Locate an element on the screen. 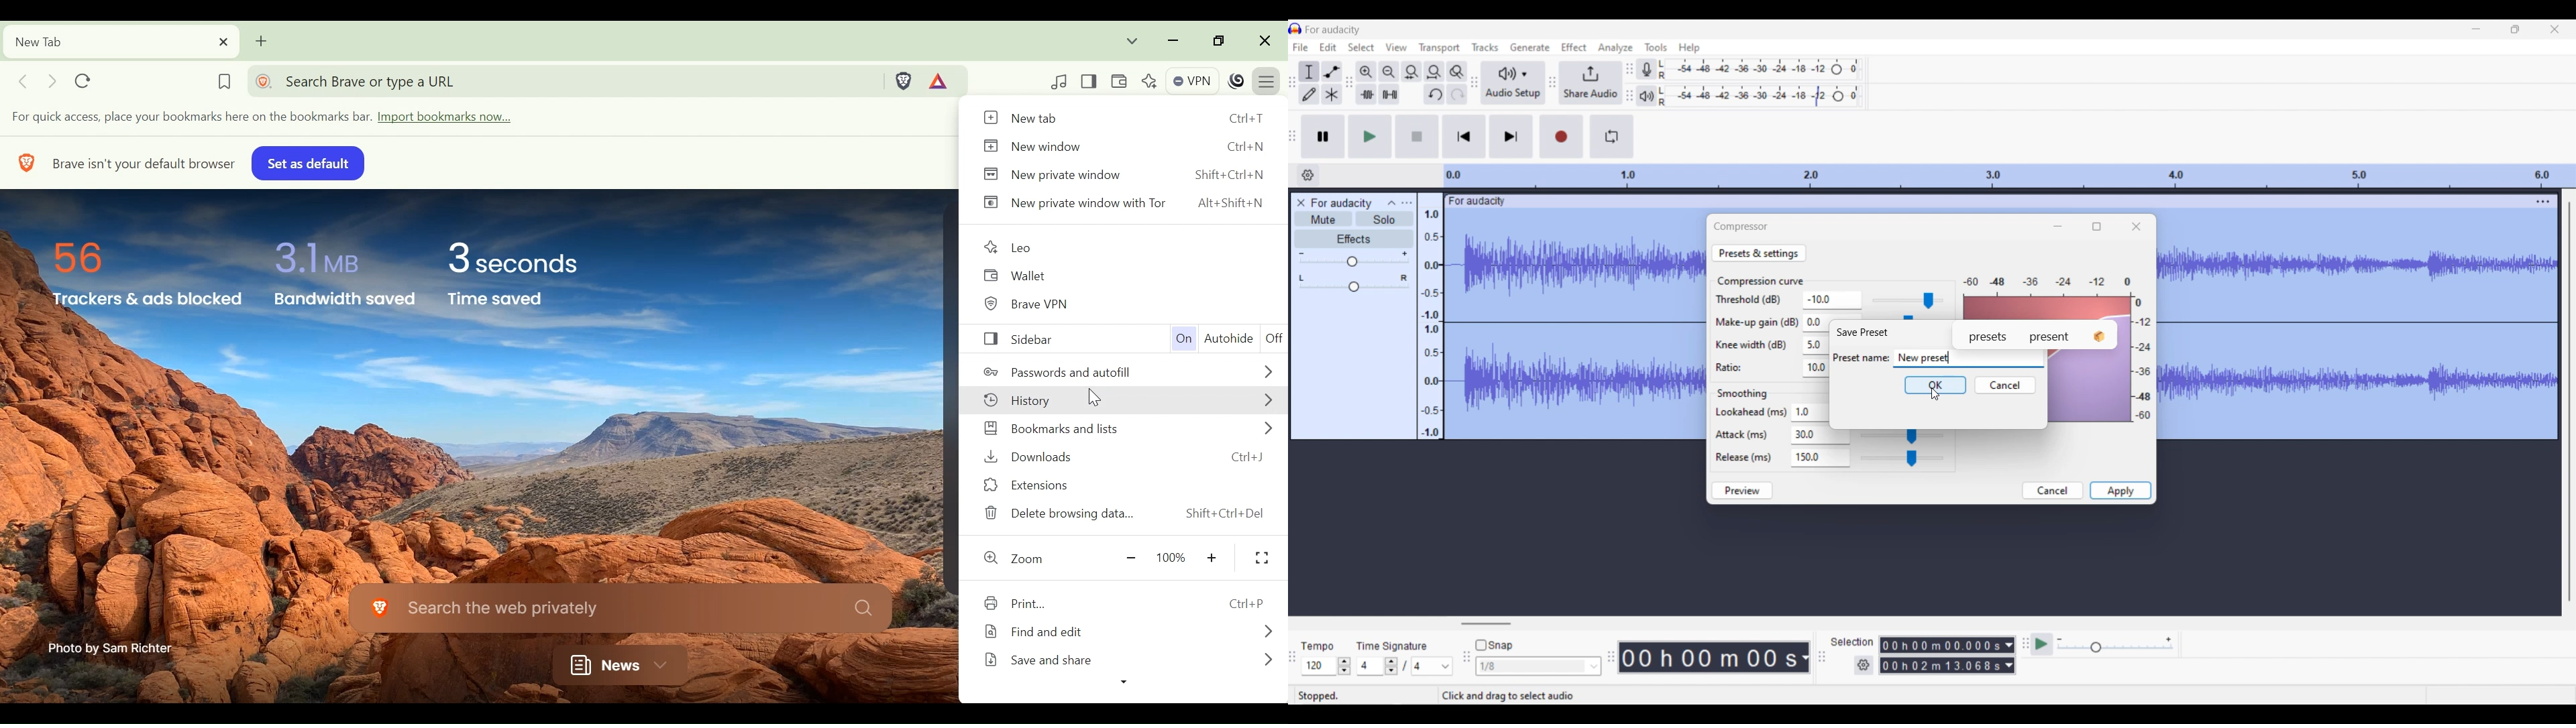 Image resolution: width=2576 pixels, height=728 pixels. New window Ctrl+N is located at coordinates (1124, 146).